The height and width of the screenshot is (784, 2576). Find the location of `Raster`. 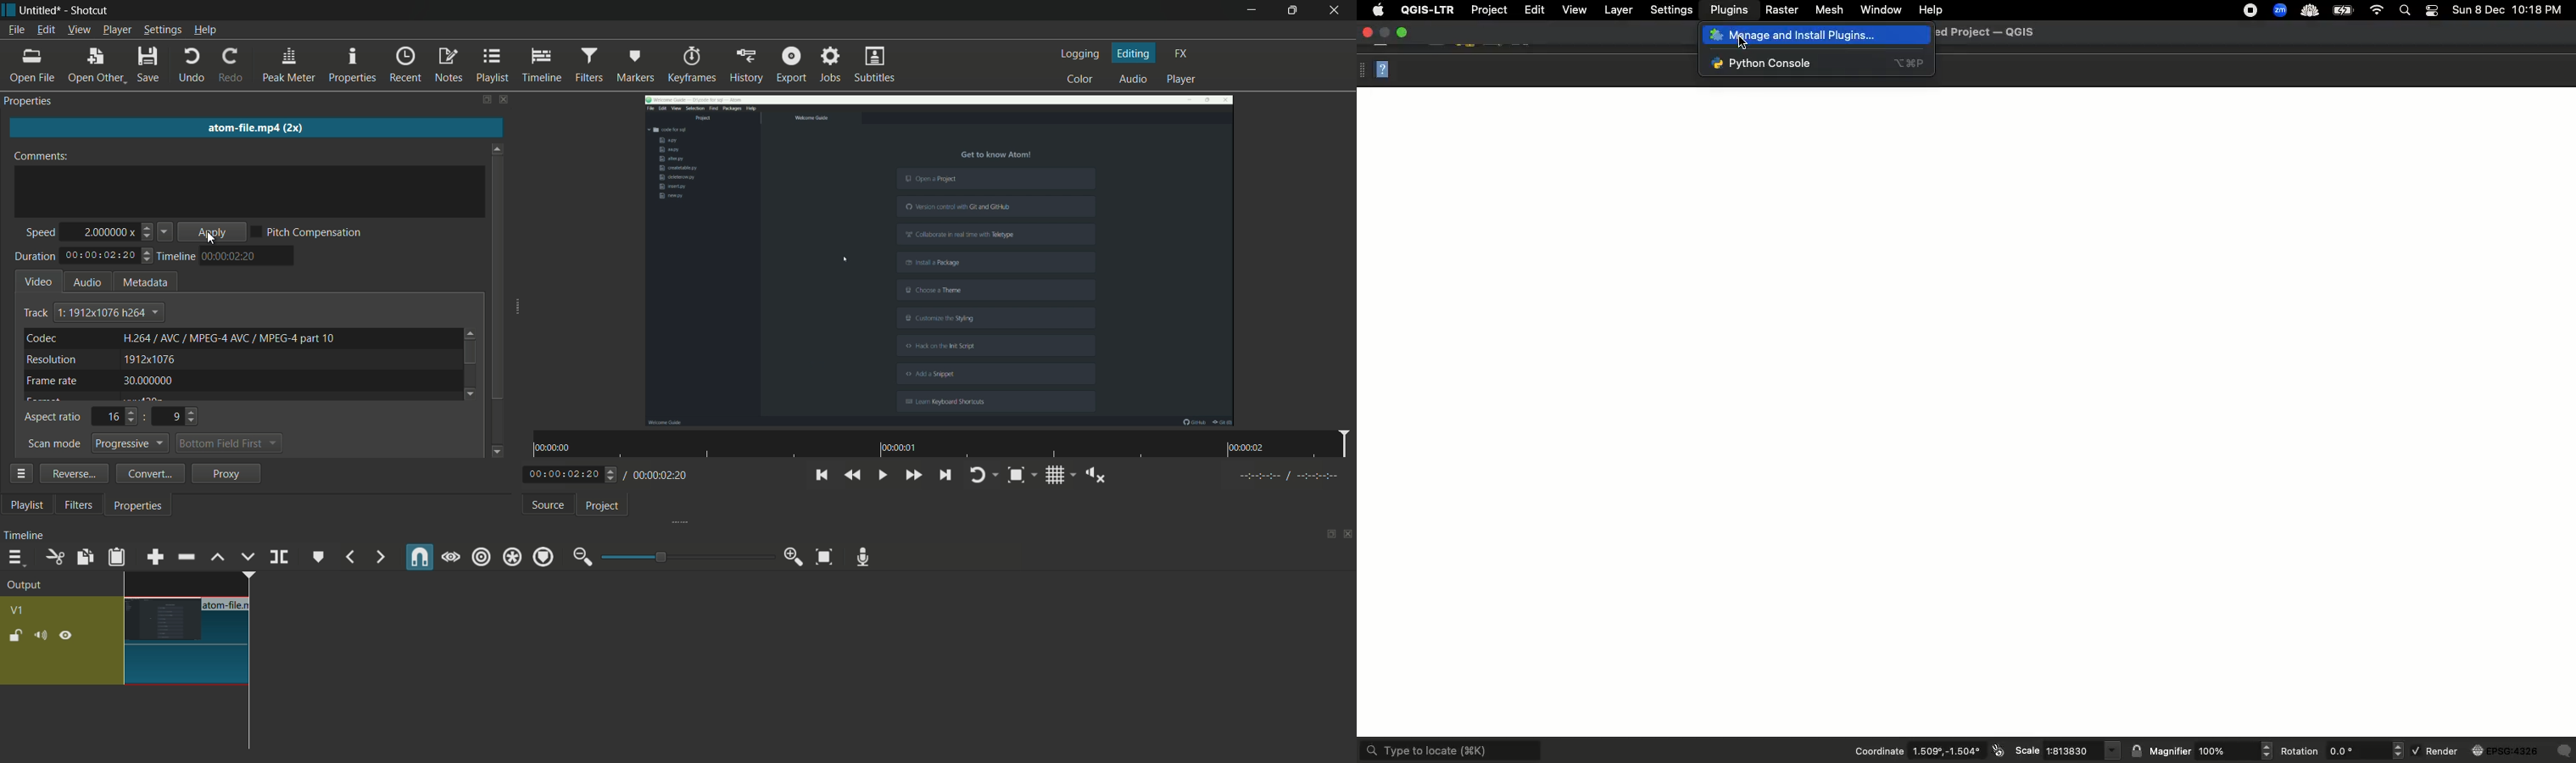

Raster is located at coordinates (1782, 10).